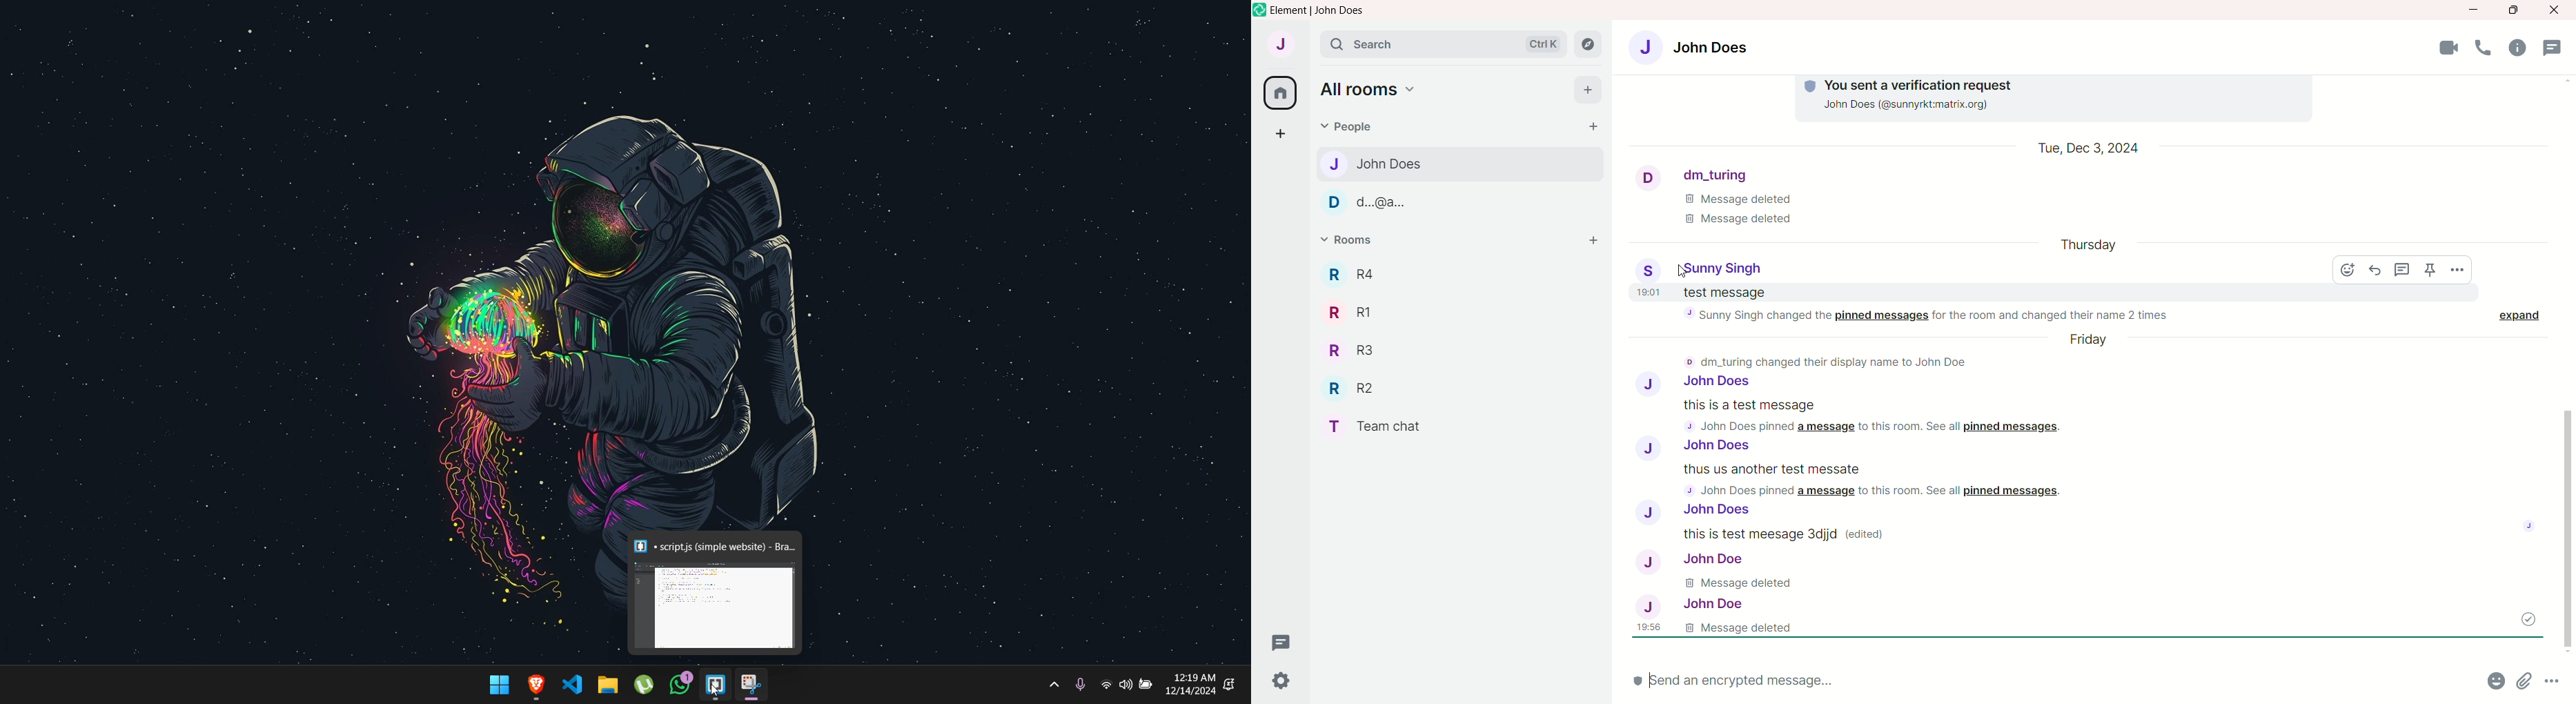  What do you see at coordinates (1691, 510) in the screenshot?
I see `John Does` at bounding box center [1691, 510].